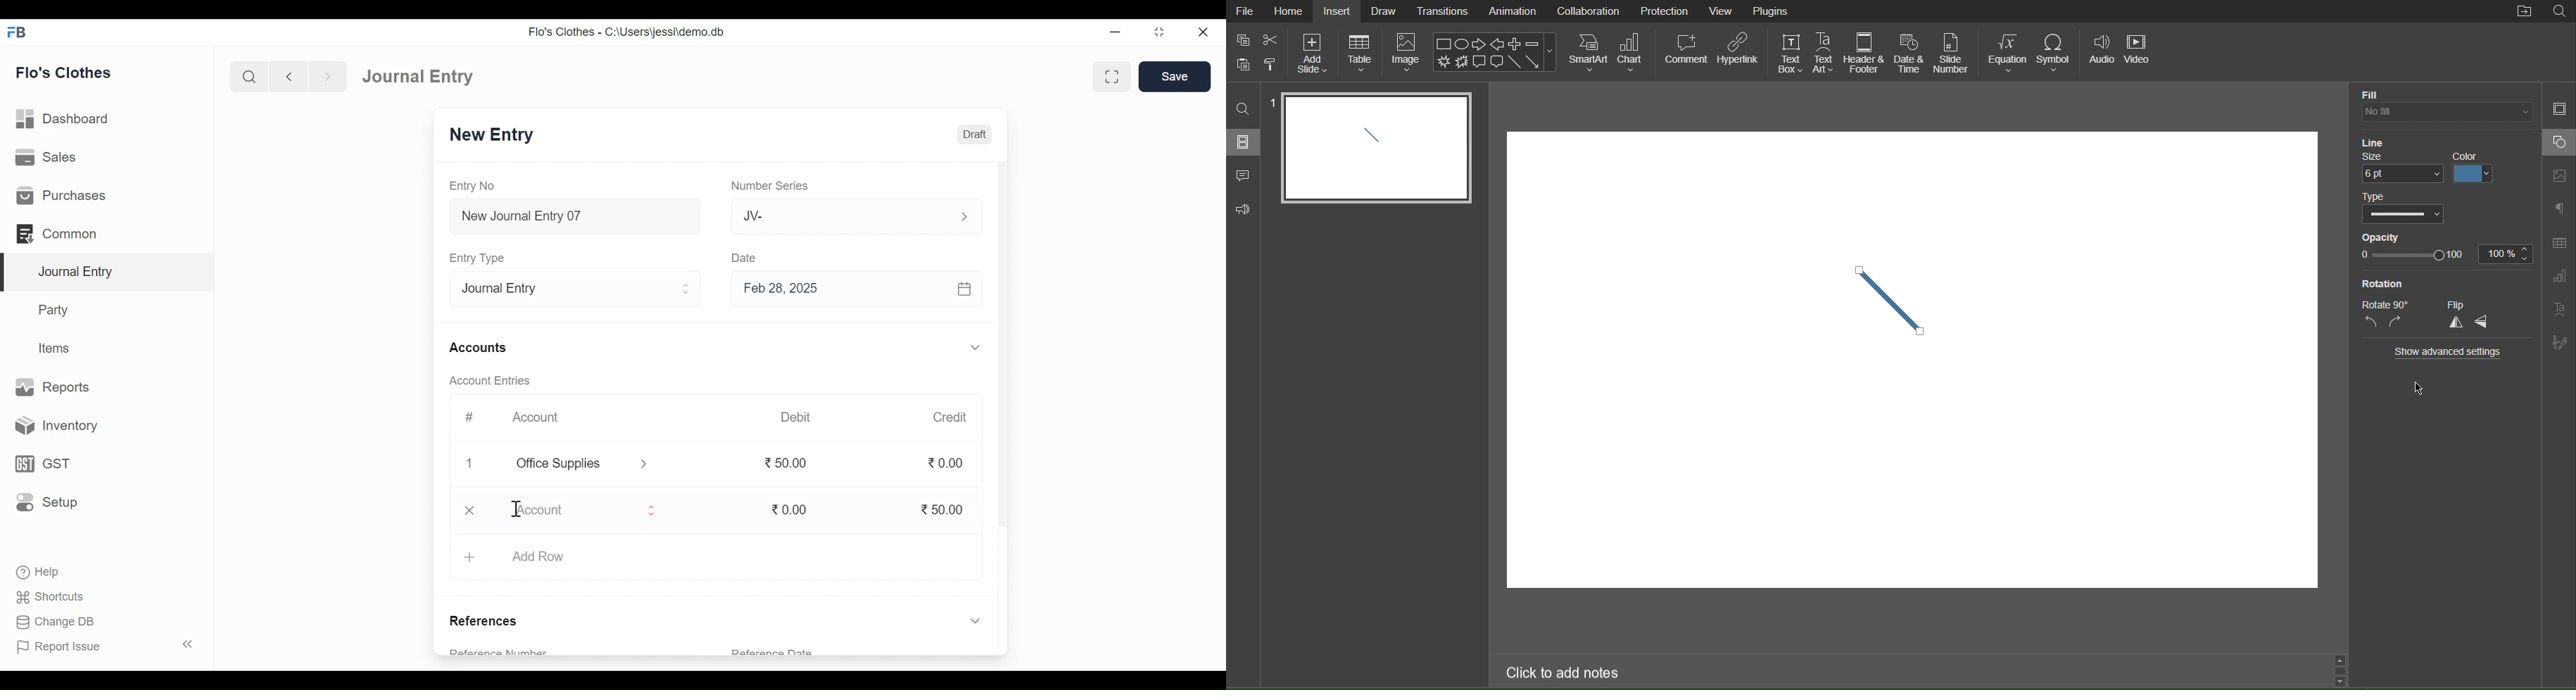 The width and height of the screenshot is (2576, 700). Describe the element at coordinates (1240, 39) in the screenshot. I see `Copy` at that location.